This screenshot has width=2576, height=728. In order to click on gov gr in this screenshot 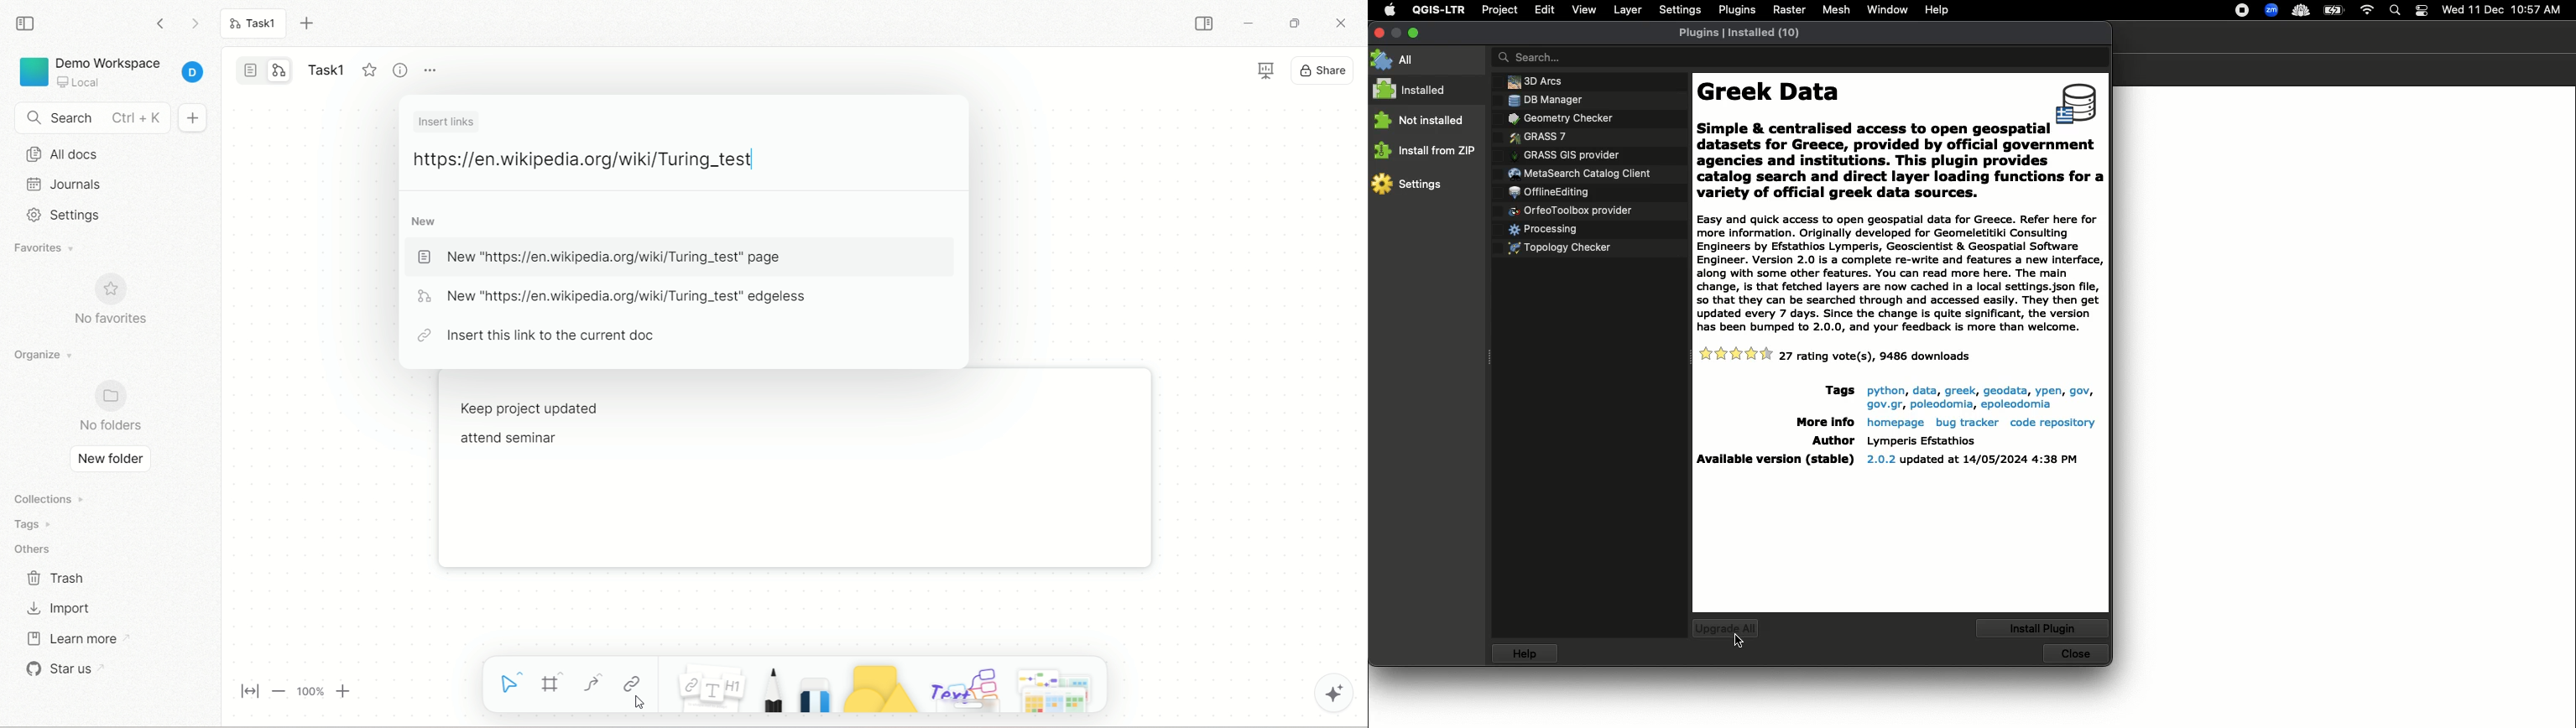, I will do `click(1883, 404)`.